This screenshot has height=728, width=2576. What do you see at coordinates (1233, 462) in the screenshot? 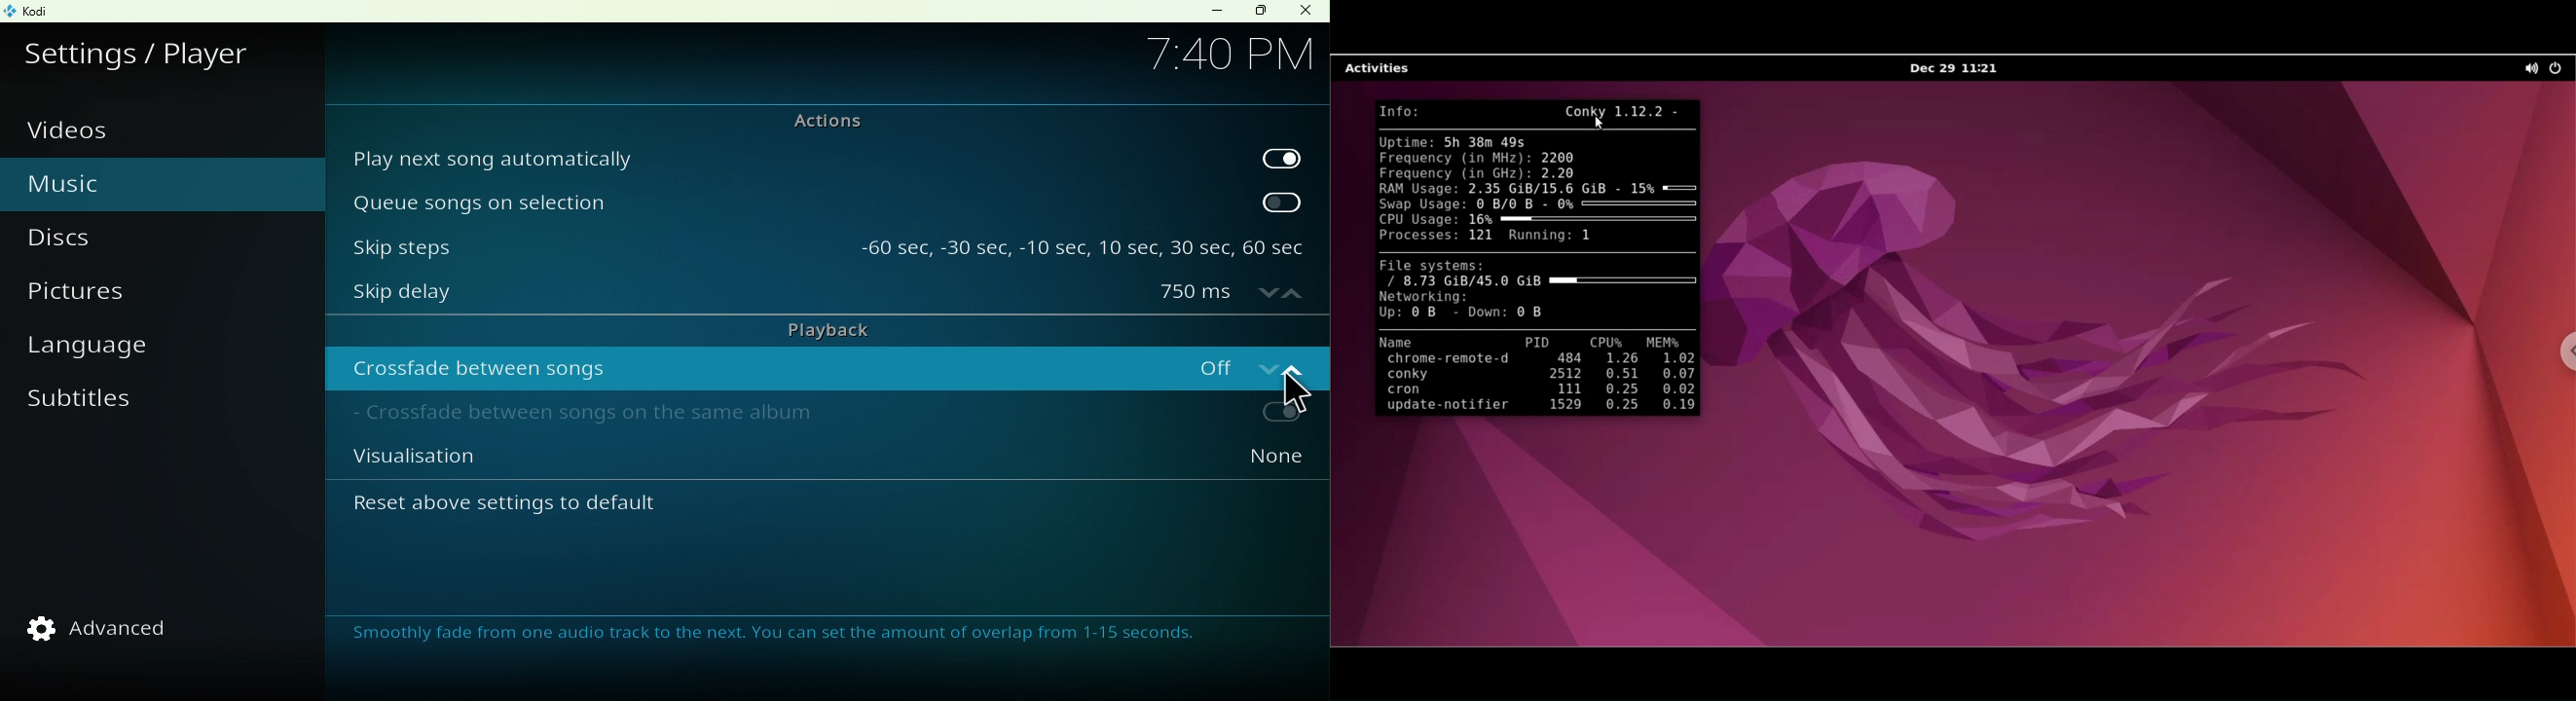
I see `None` at bounding box center [1233, 462].